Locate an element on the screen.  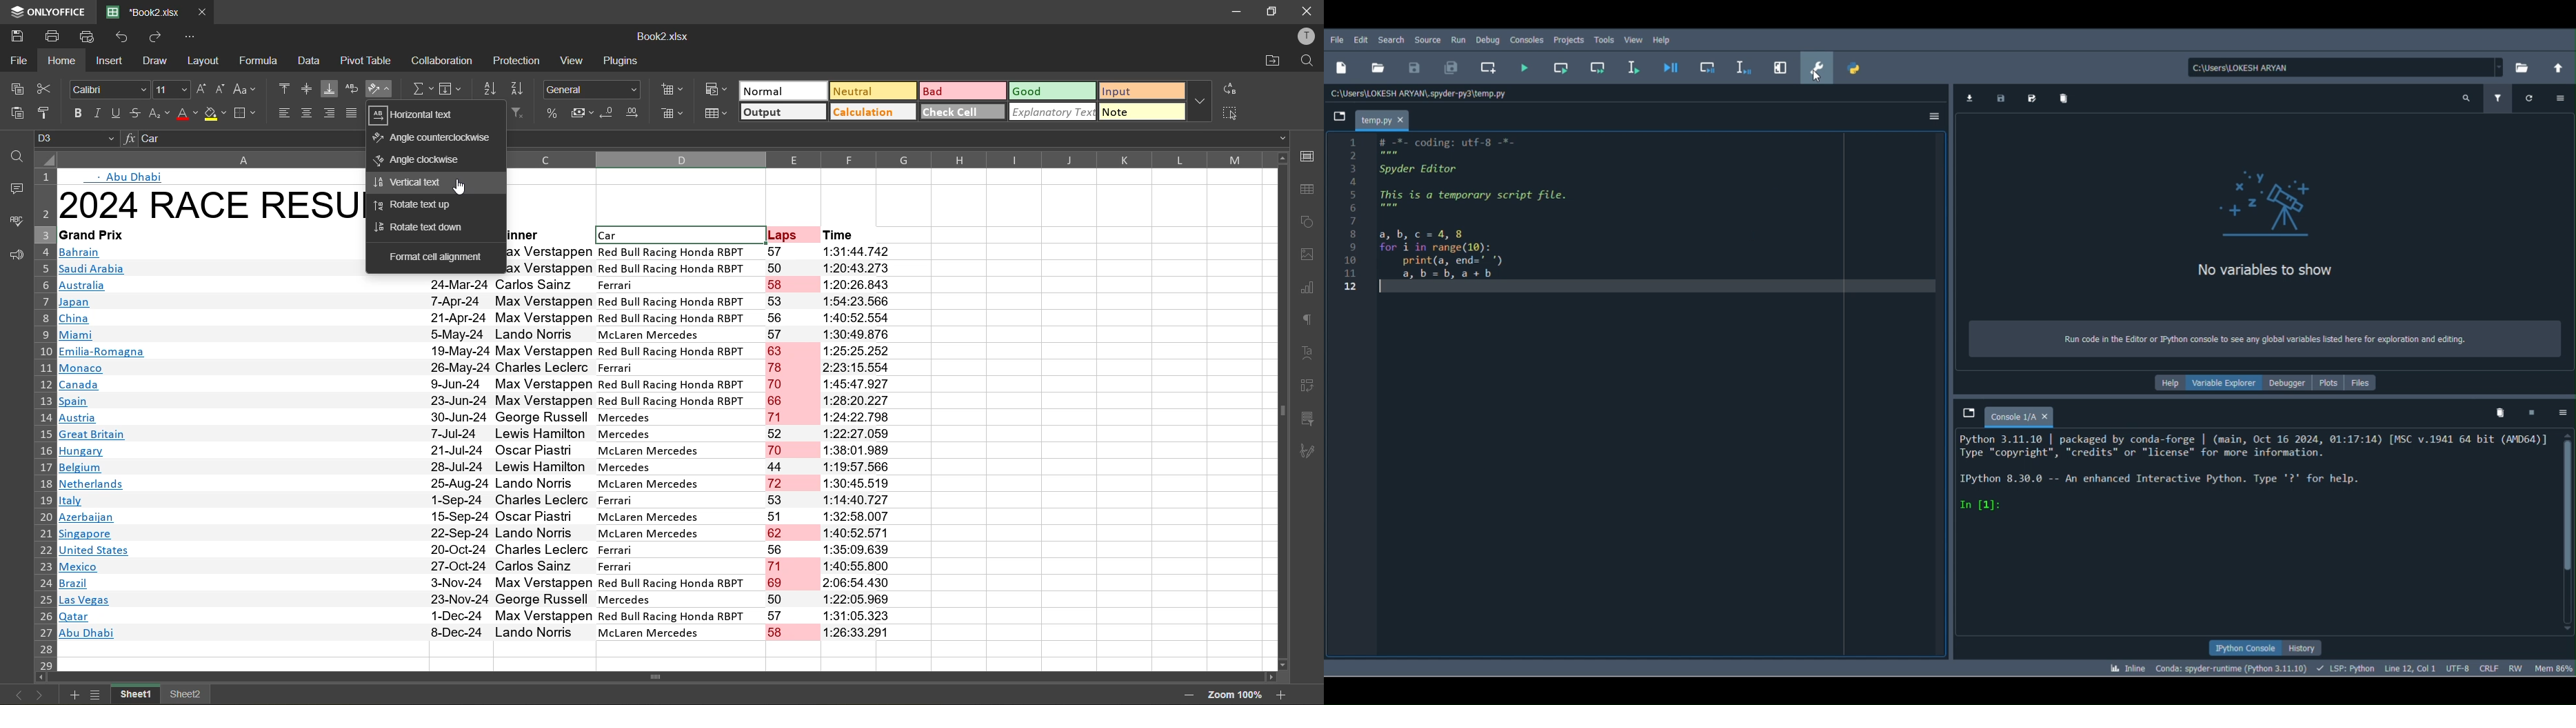
Interrupt kernel is located at coordinates (2537, 412).